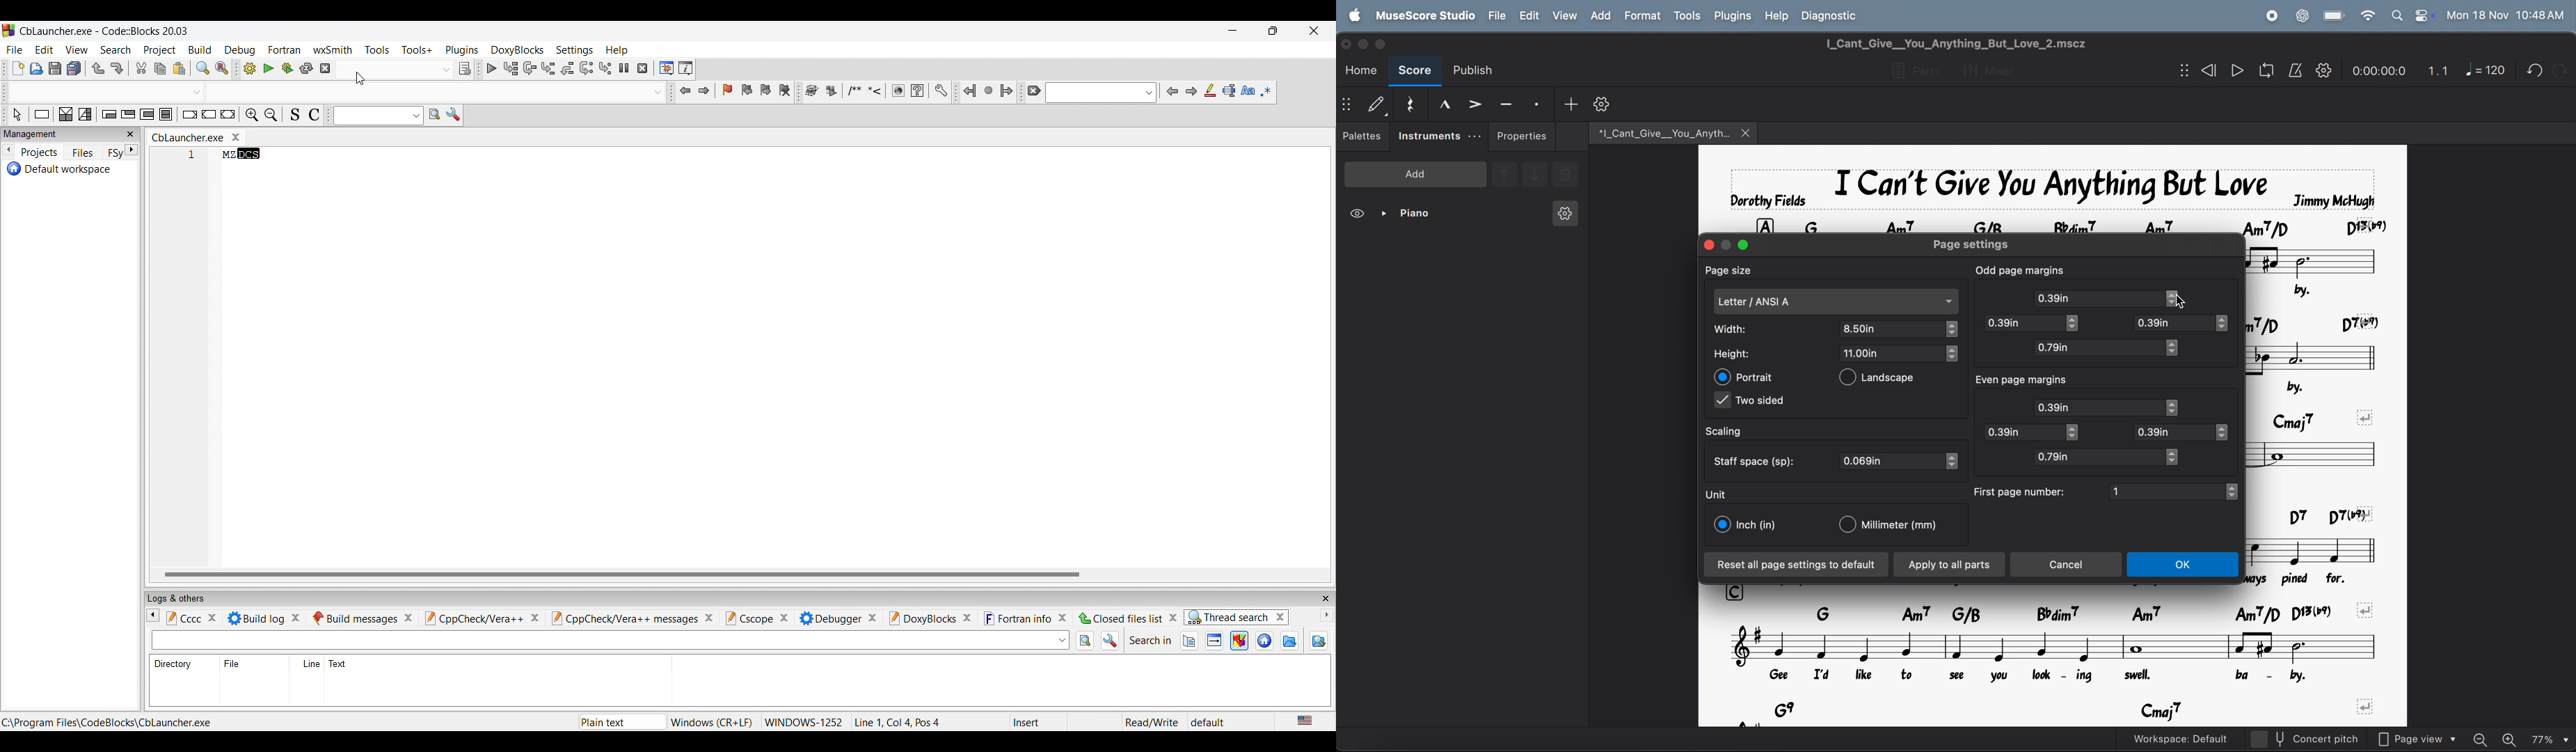 The width and height of the screenshot is (2576, 756). What do you see at coordinates (2324, 264) in the screenshot?
I see `notes` at bounding box center [2324, 264].